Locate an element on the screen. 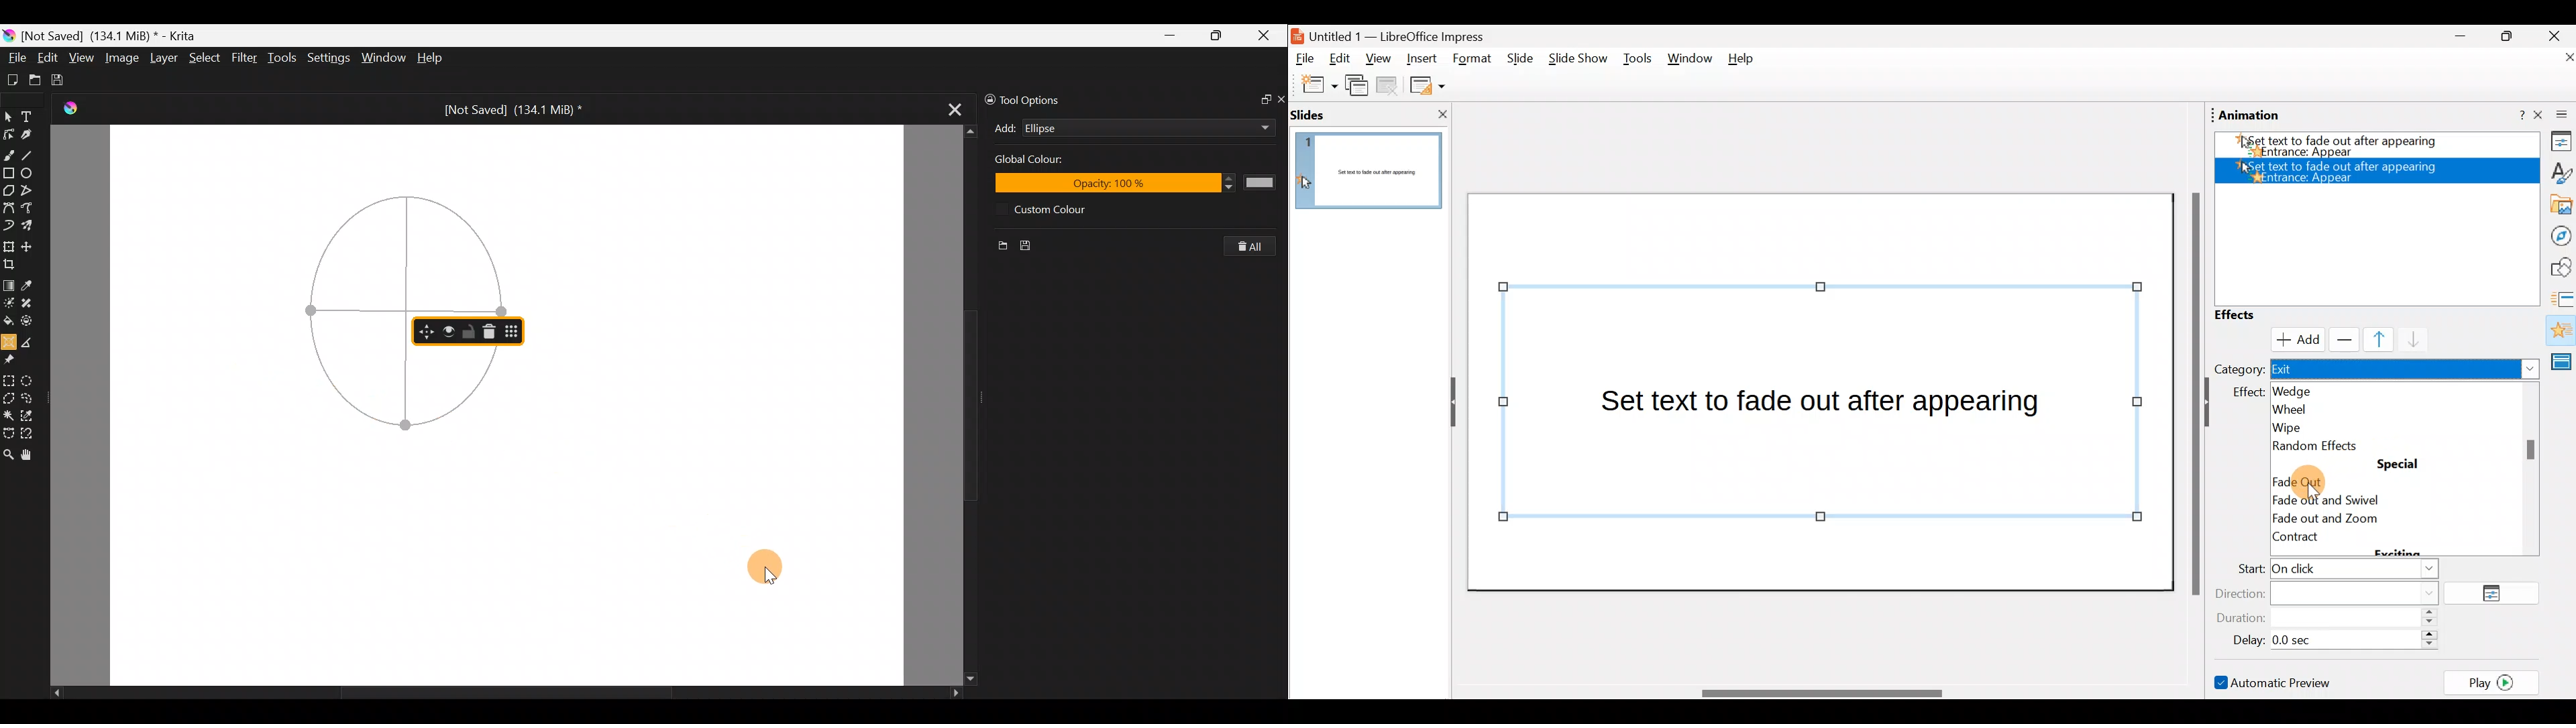 The width and height of the screenshot is (2576, 728). Krita Logo is located at coordinates (68, 109).